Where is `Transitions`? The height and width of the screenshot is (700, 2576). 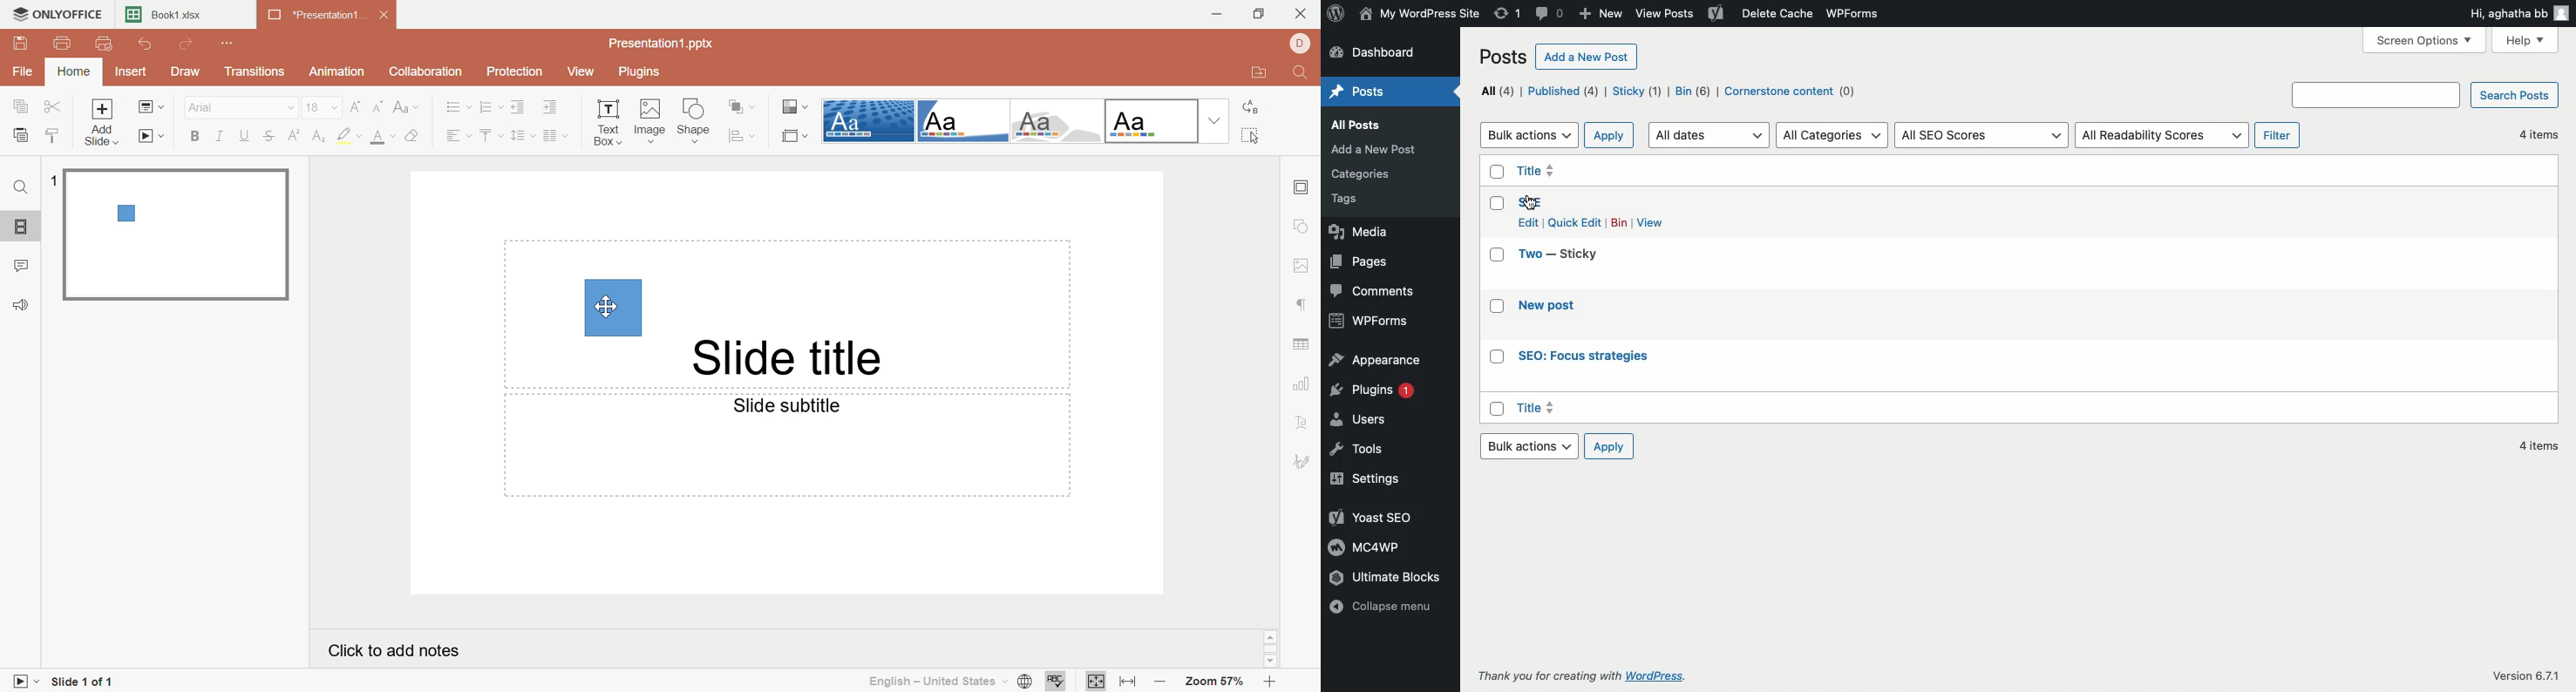 Transitions is located at coordinates (255, 75).